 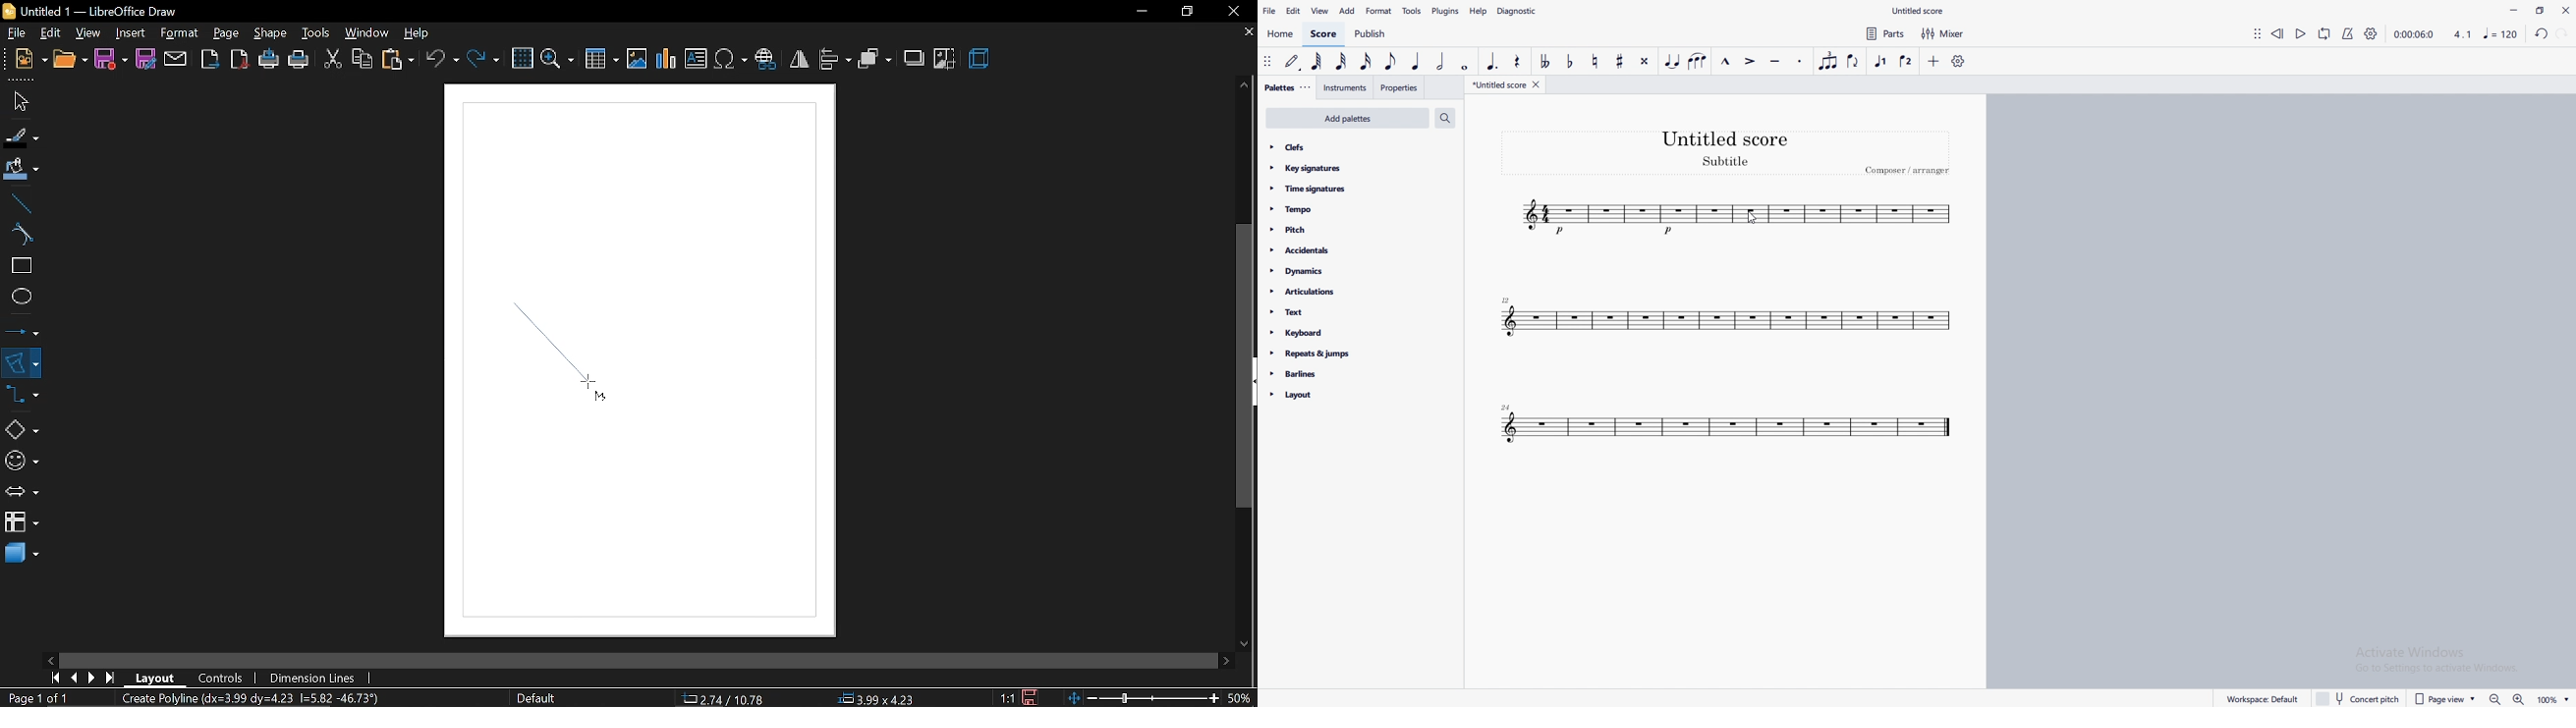 What do you see at coordinates (1188, 11) in the screenshot?
I see `restore down` at bounding box center [1188, 11].